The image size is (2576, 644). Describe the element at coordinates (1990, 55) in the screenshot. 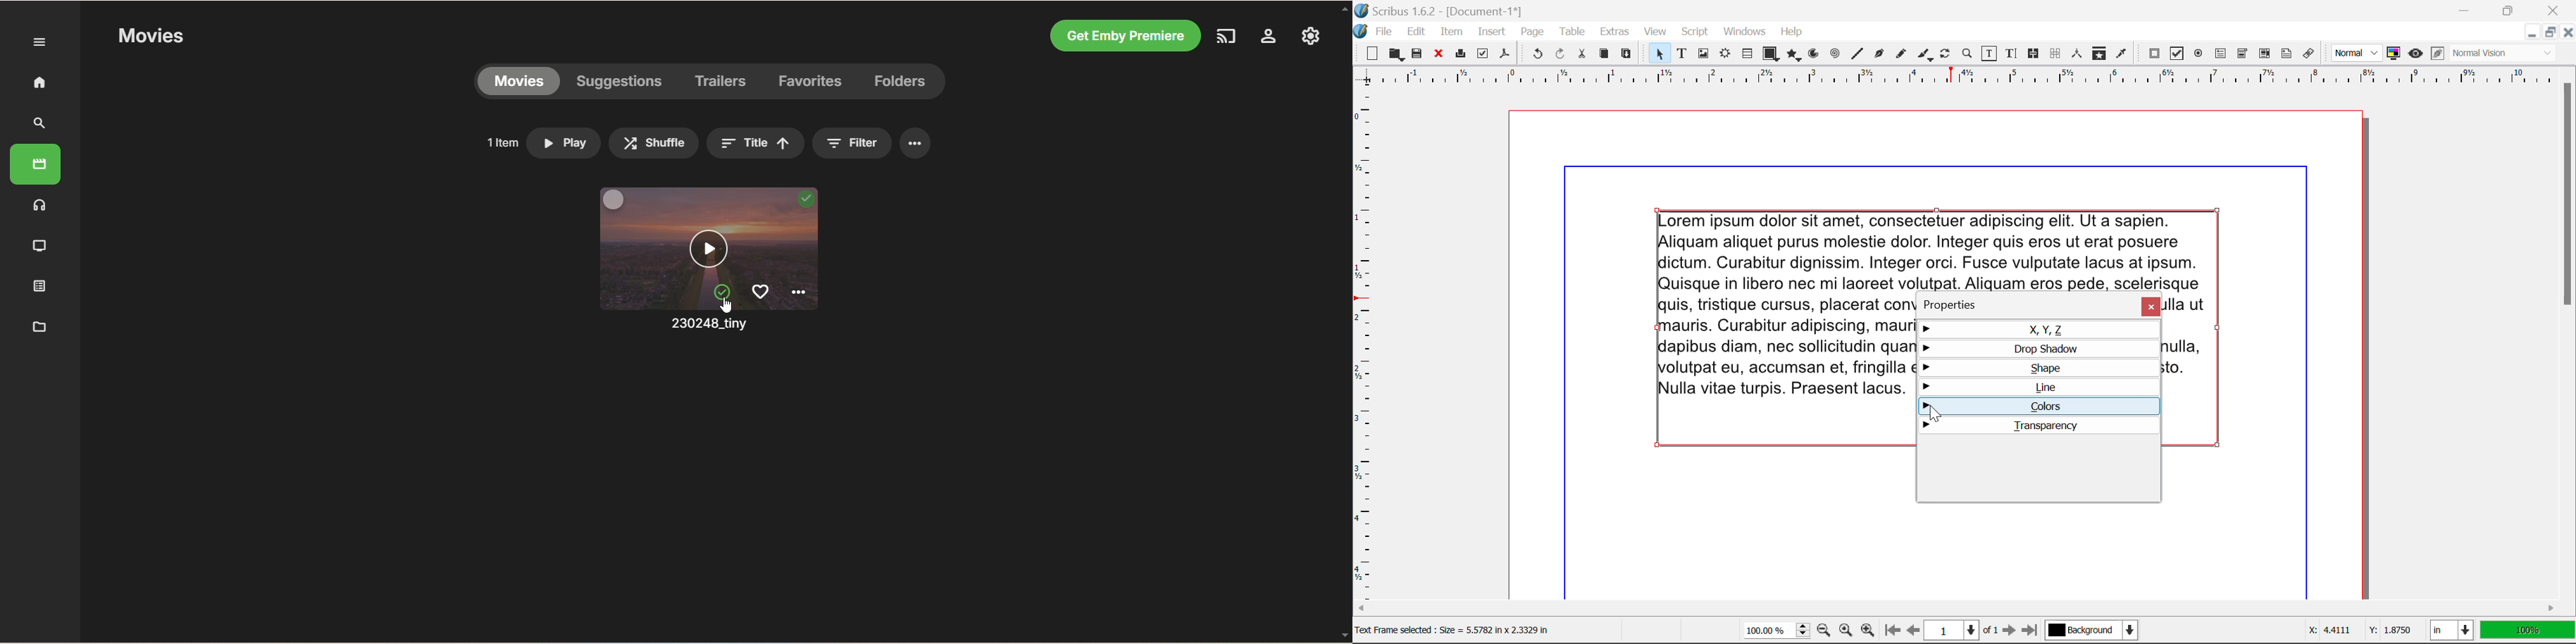

I see `Edit Contents of Frame` at that location.